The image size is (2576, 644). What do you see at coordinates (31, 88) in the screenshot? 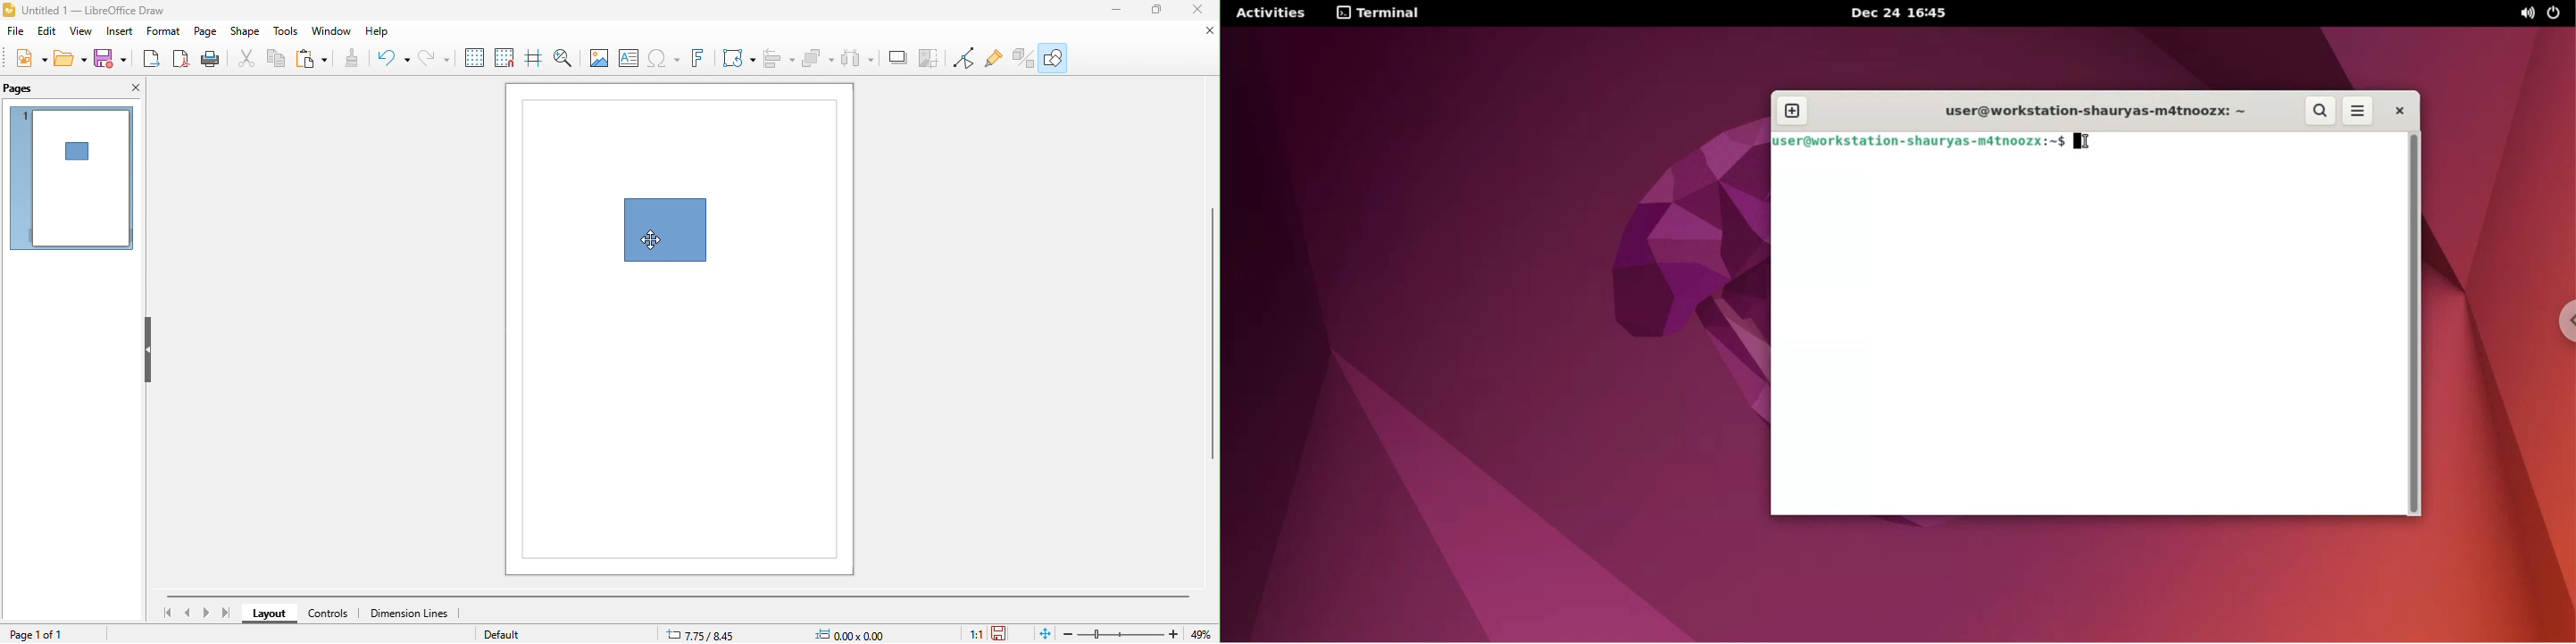
I see `pages` at bounding box center [31, 88].